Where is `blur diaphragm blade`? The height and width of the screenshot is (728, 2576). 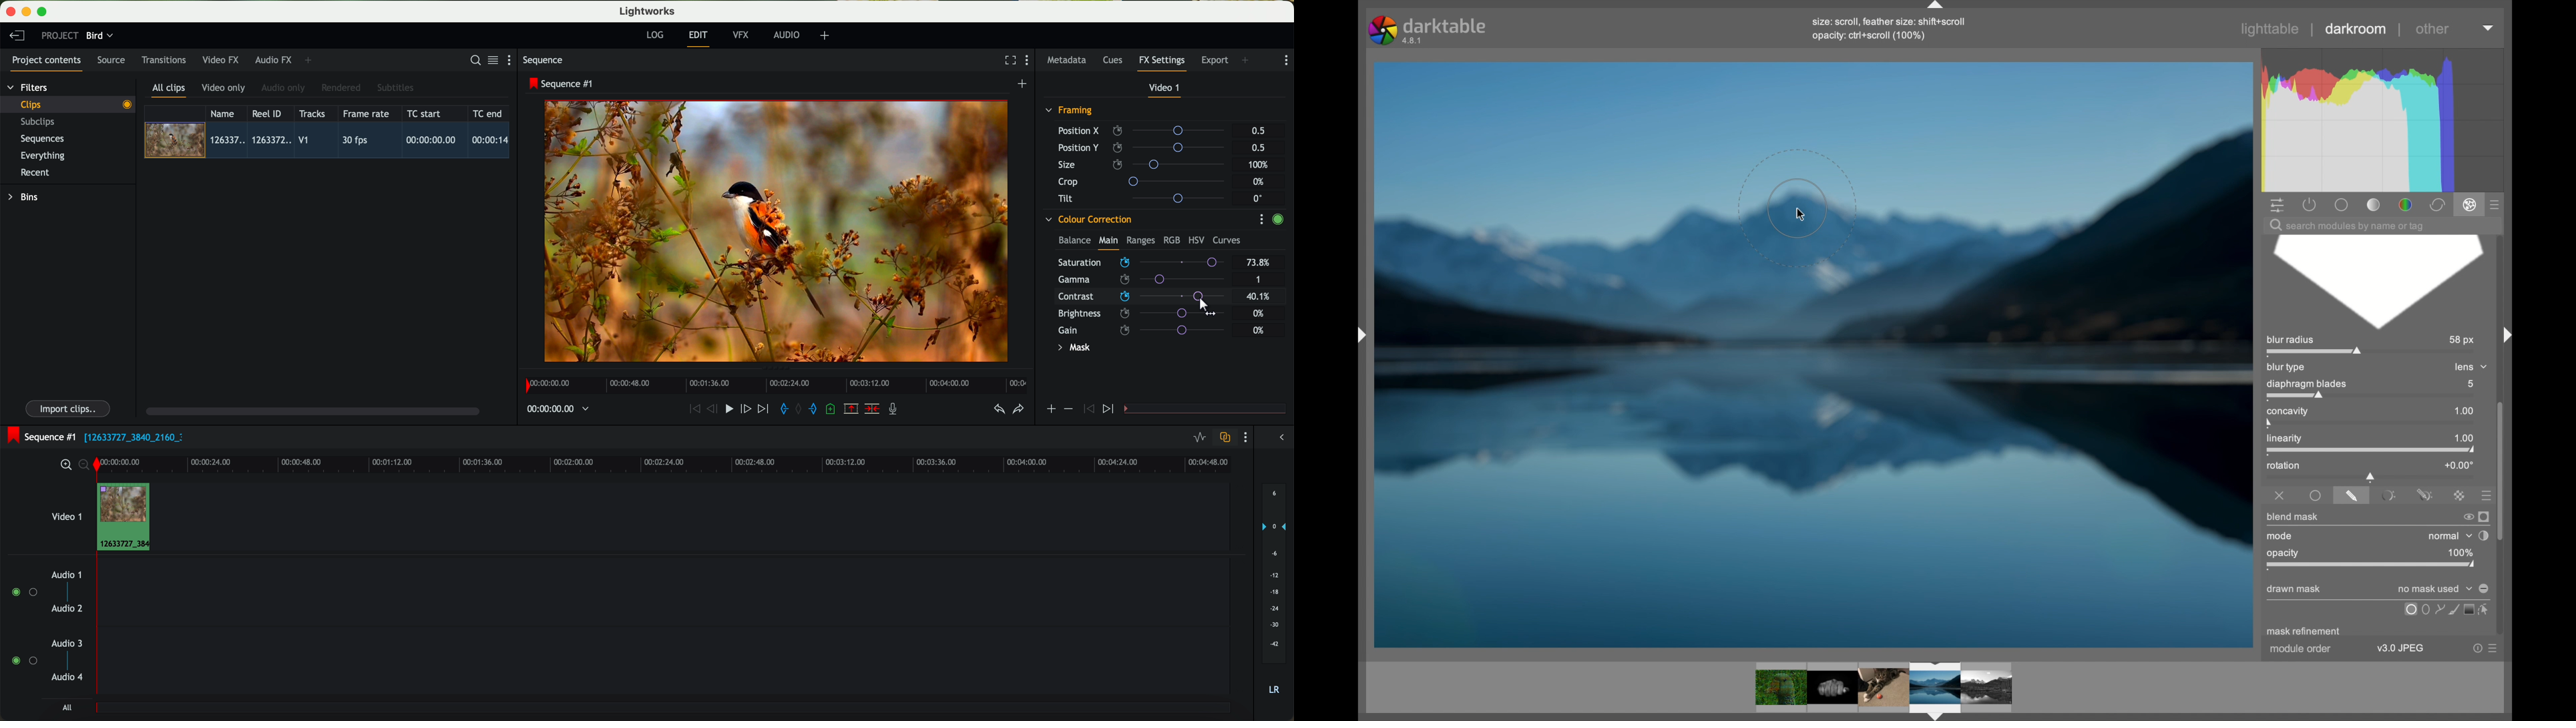
blur diaphragm blade is located at coordinates (2376, 283).